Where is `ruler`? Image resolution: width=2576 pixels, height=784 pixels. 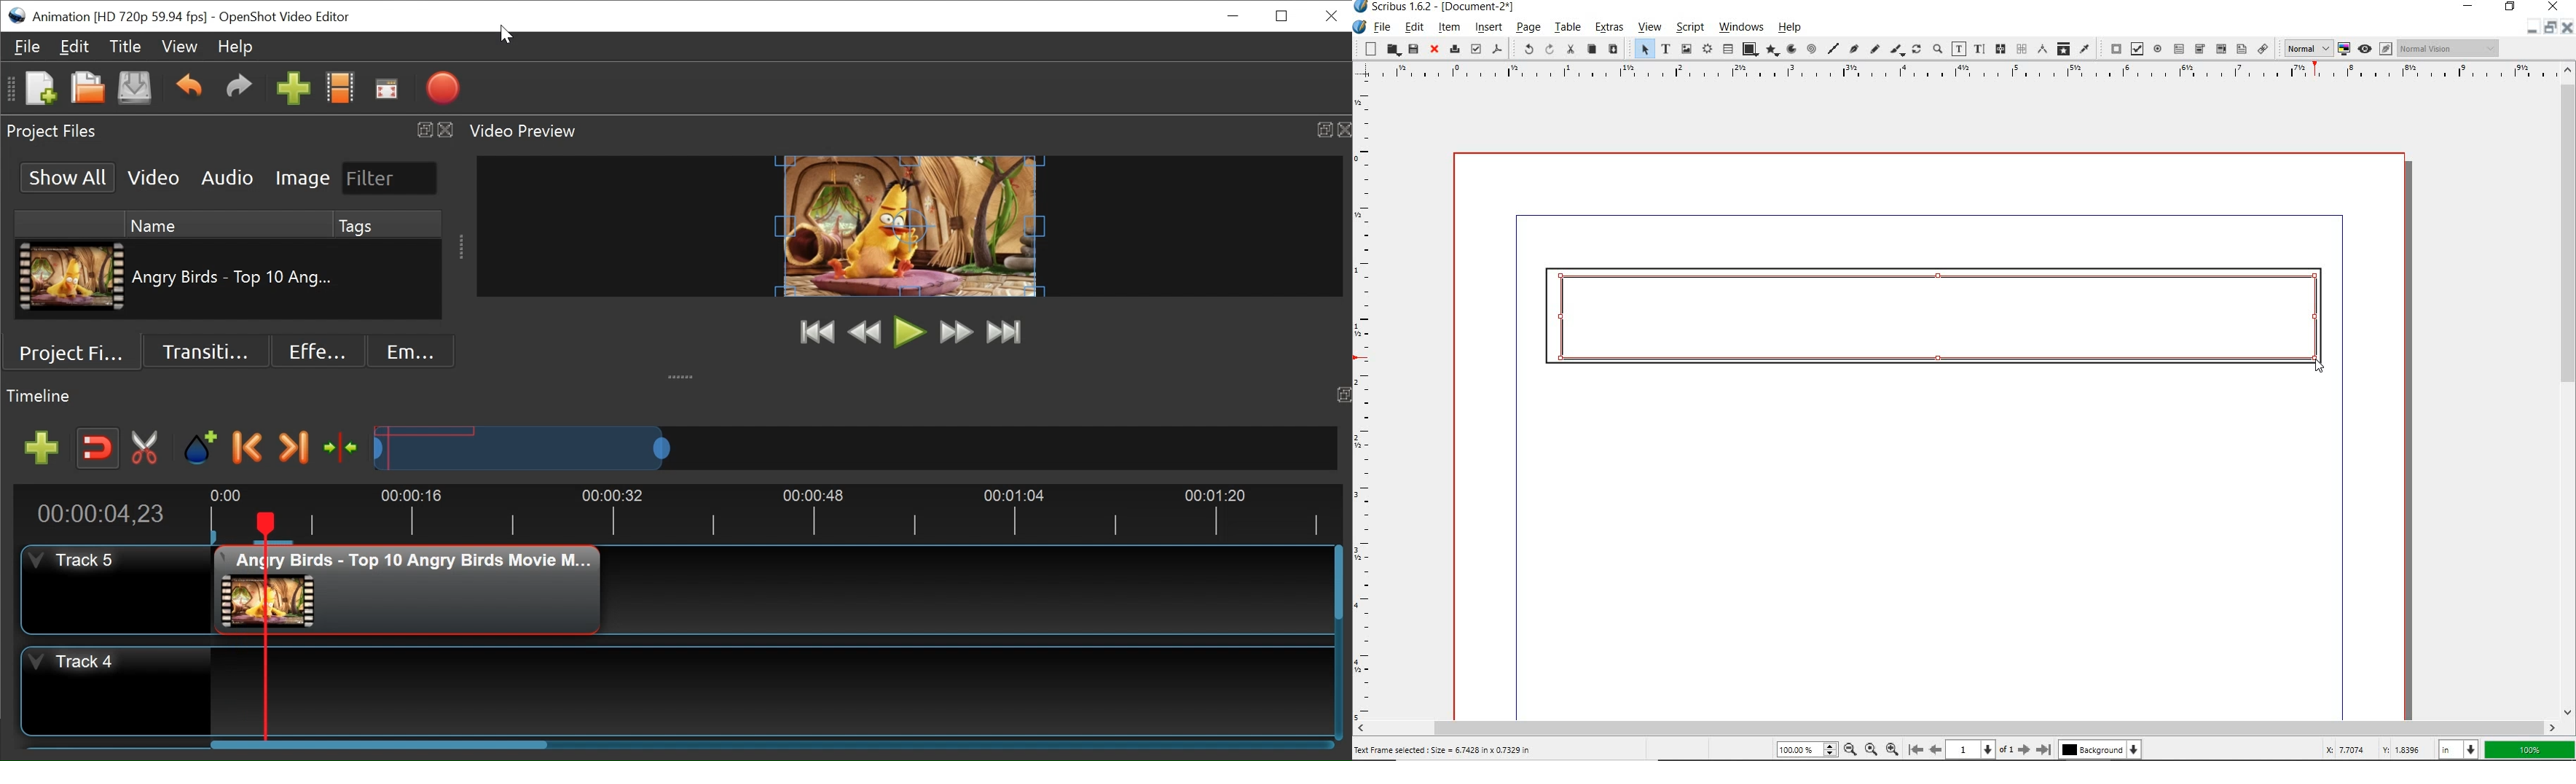 ruler is located at coordinates (1366, 400).